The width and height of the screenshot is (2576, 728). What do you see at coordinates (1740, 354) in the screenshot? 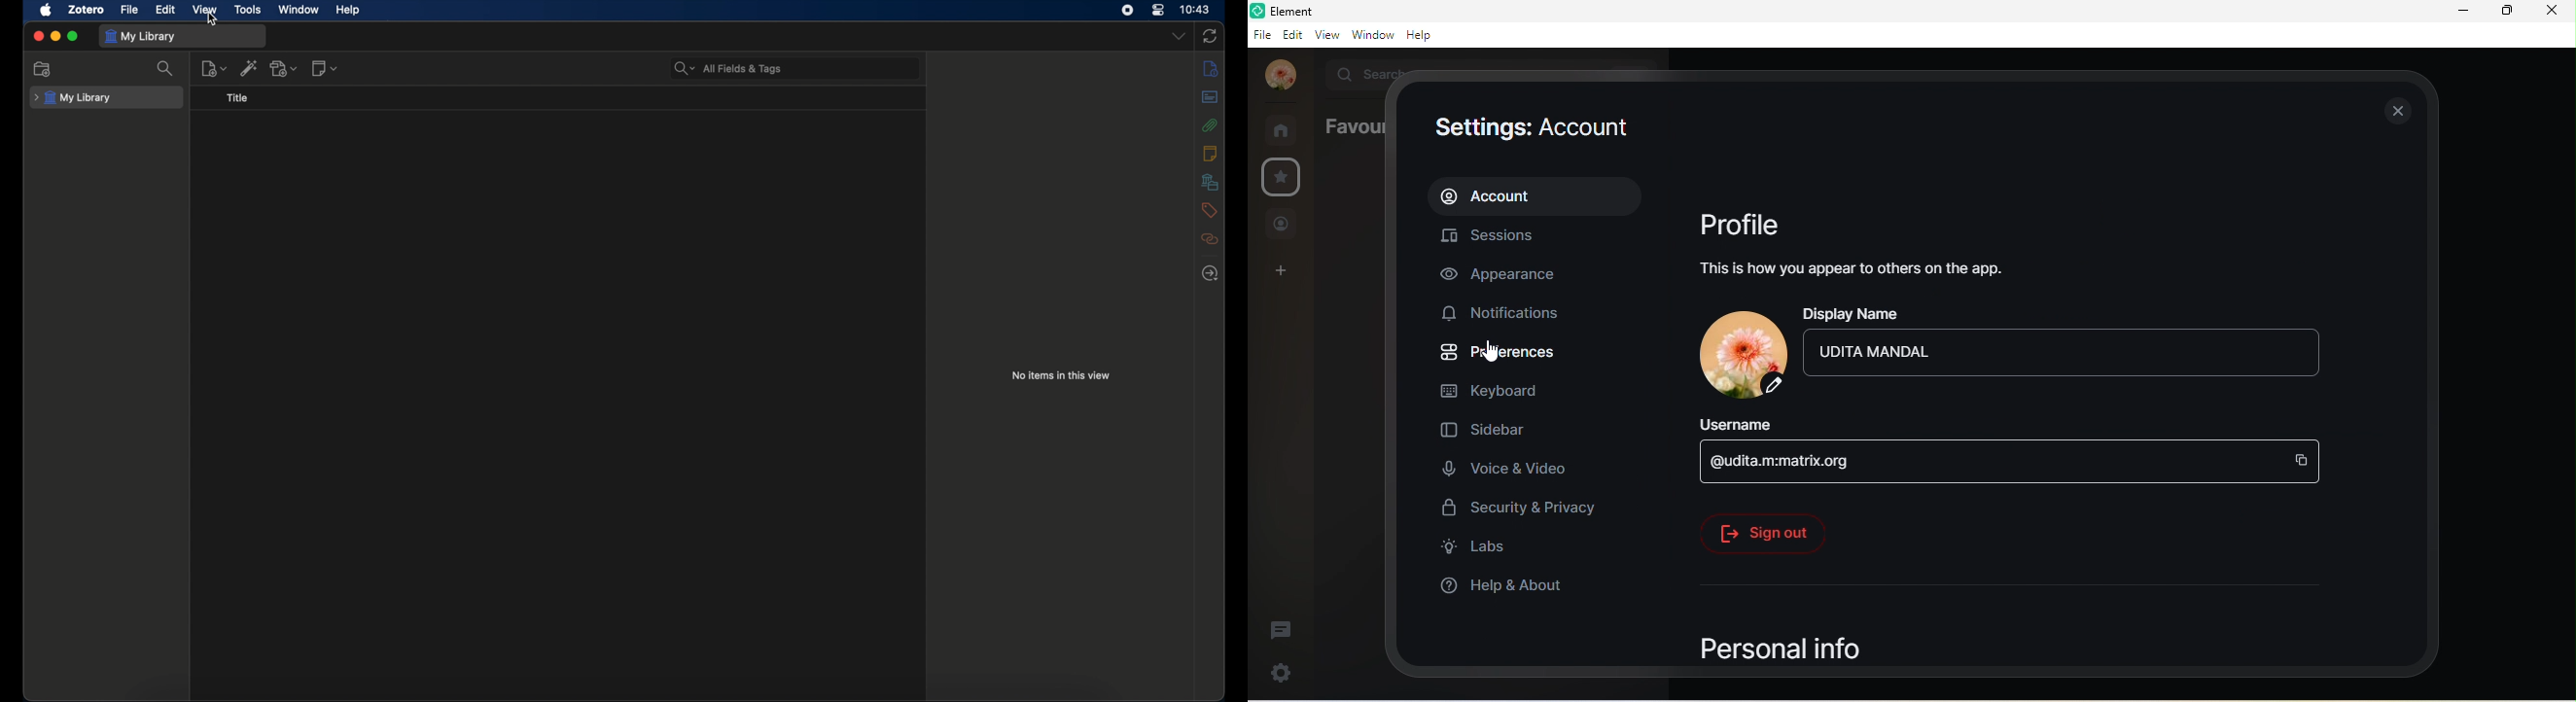
I see `avatar image` at bounding box center [1740, 354].